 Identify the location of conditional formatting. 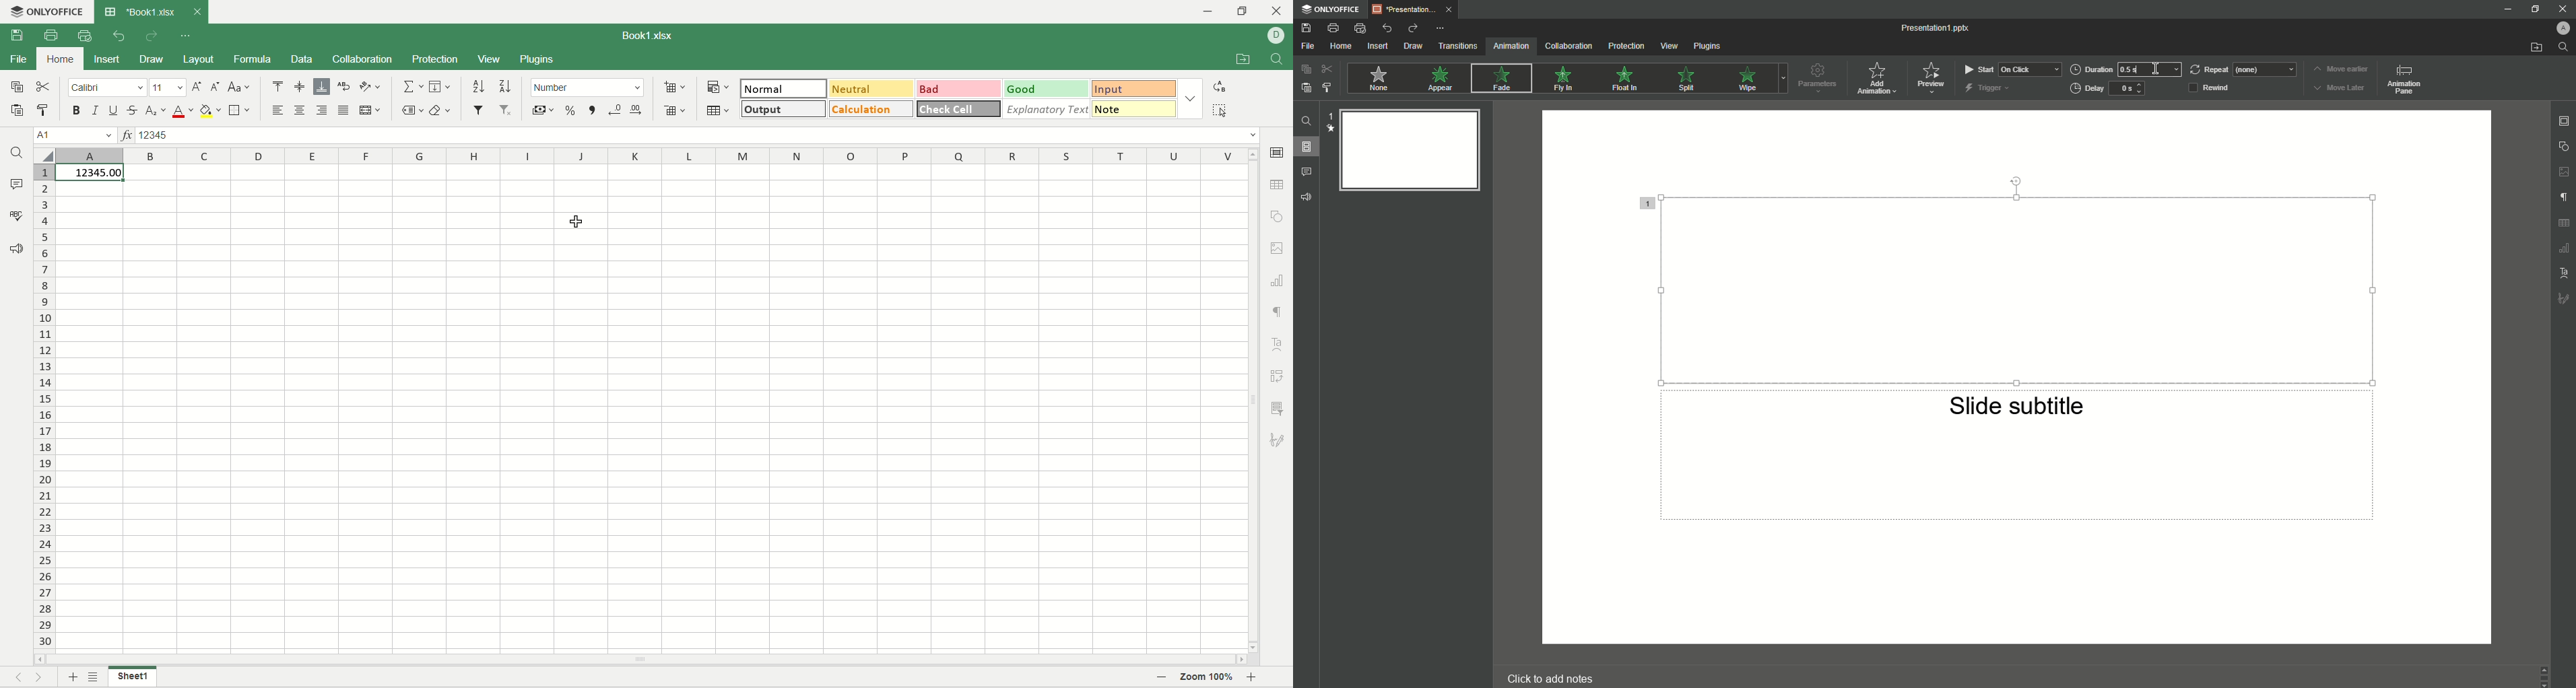
(718, 85).